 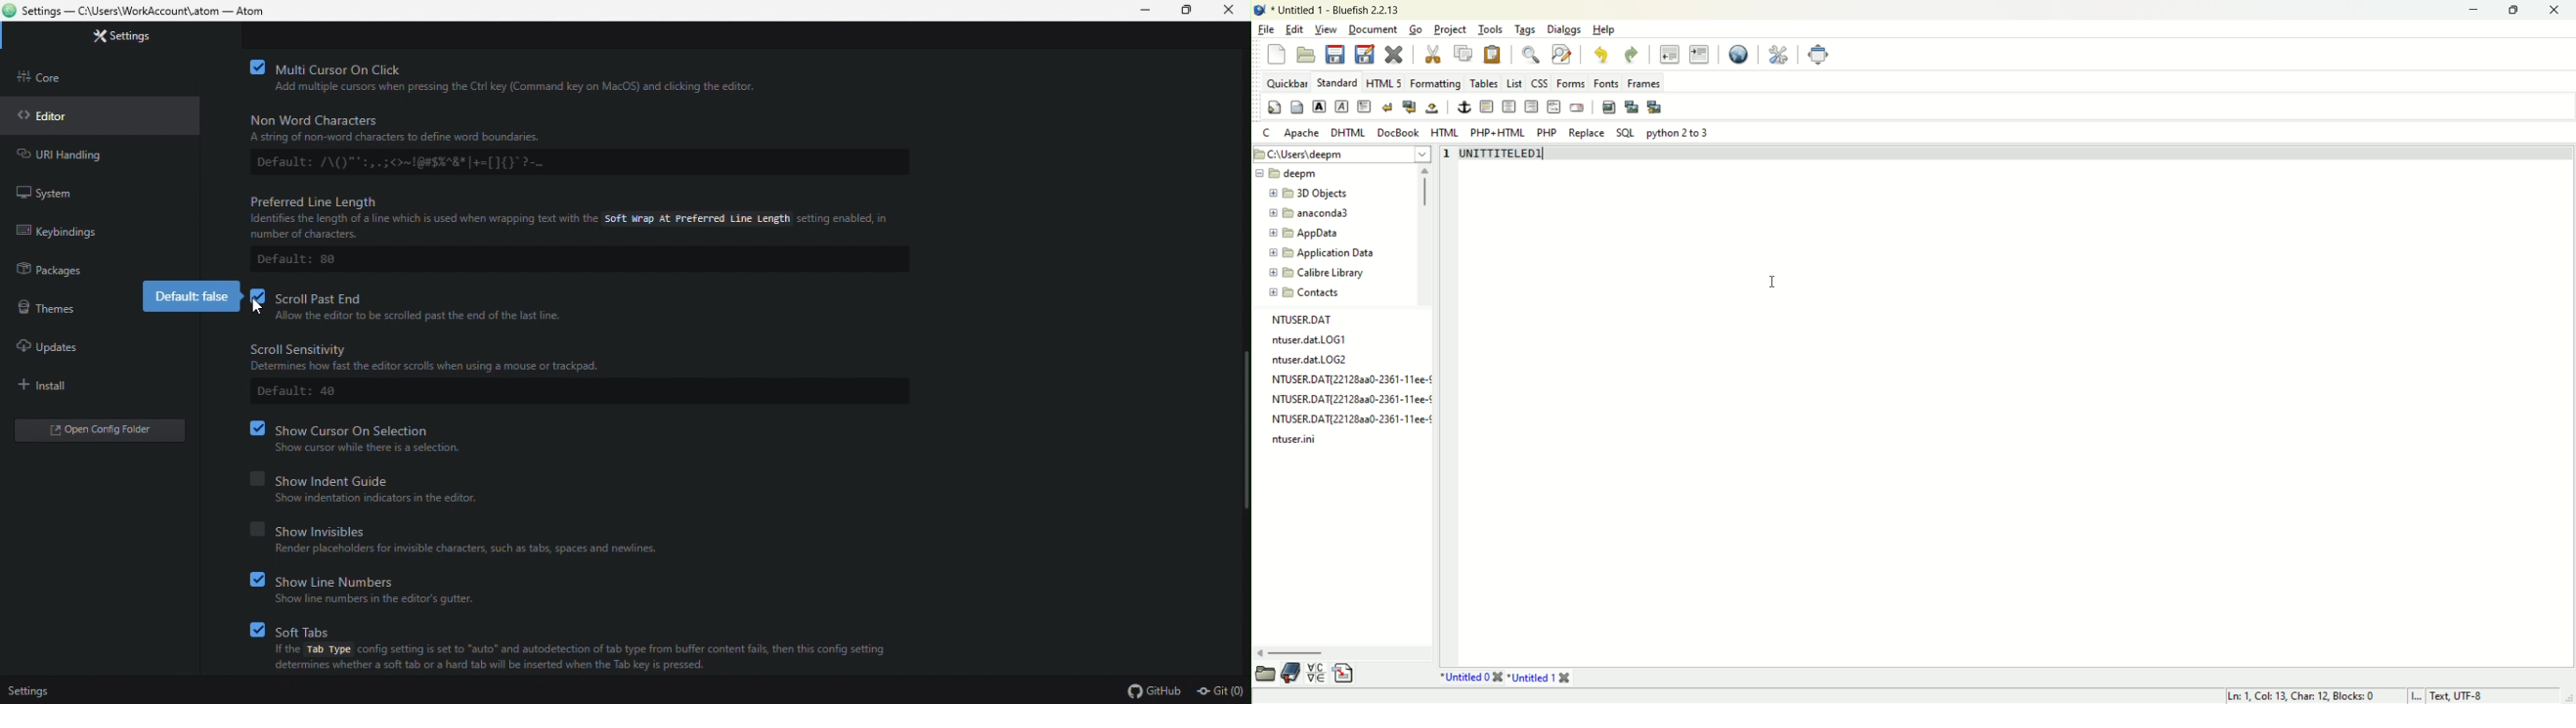 I want to click on HTML 5, so click(x=1383, y=84).